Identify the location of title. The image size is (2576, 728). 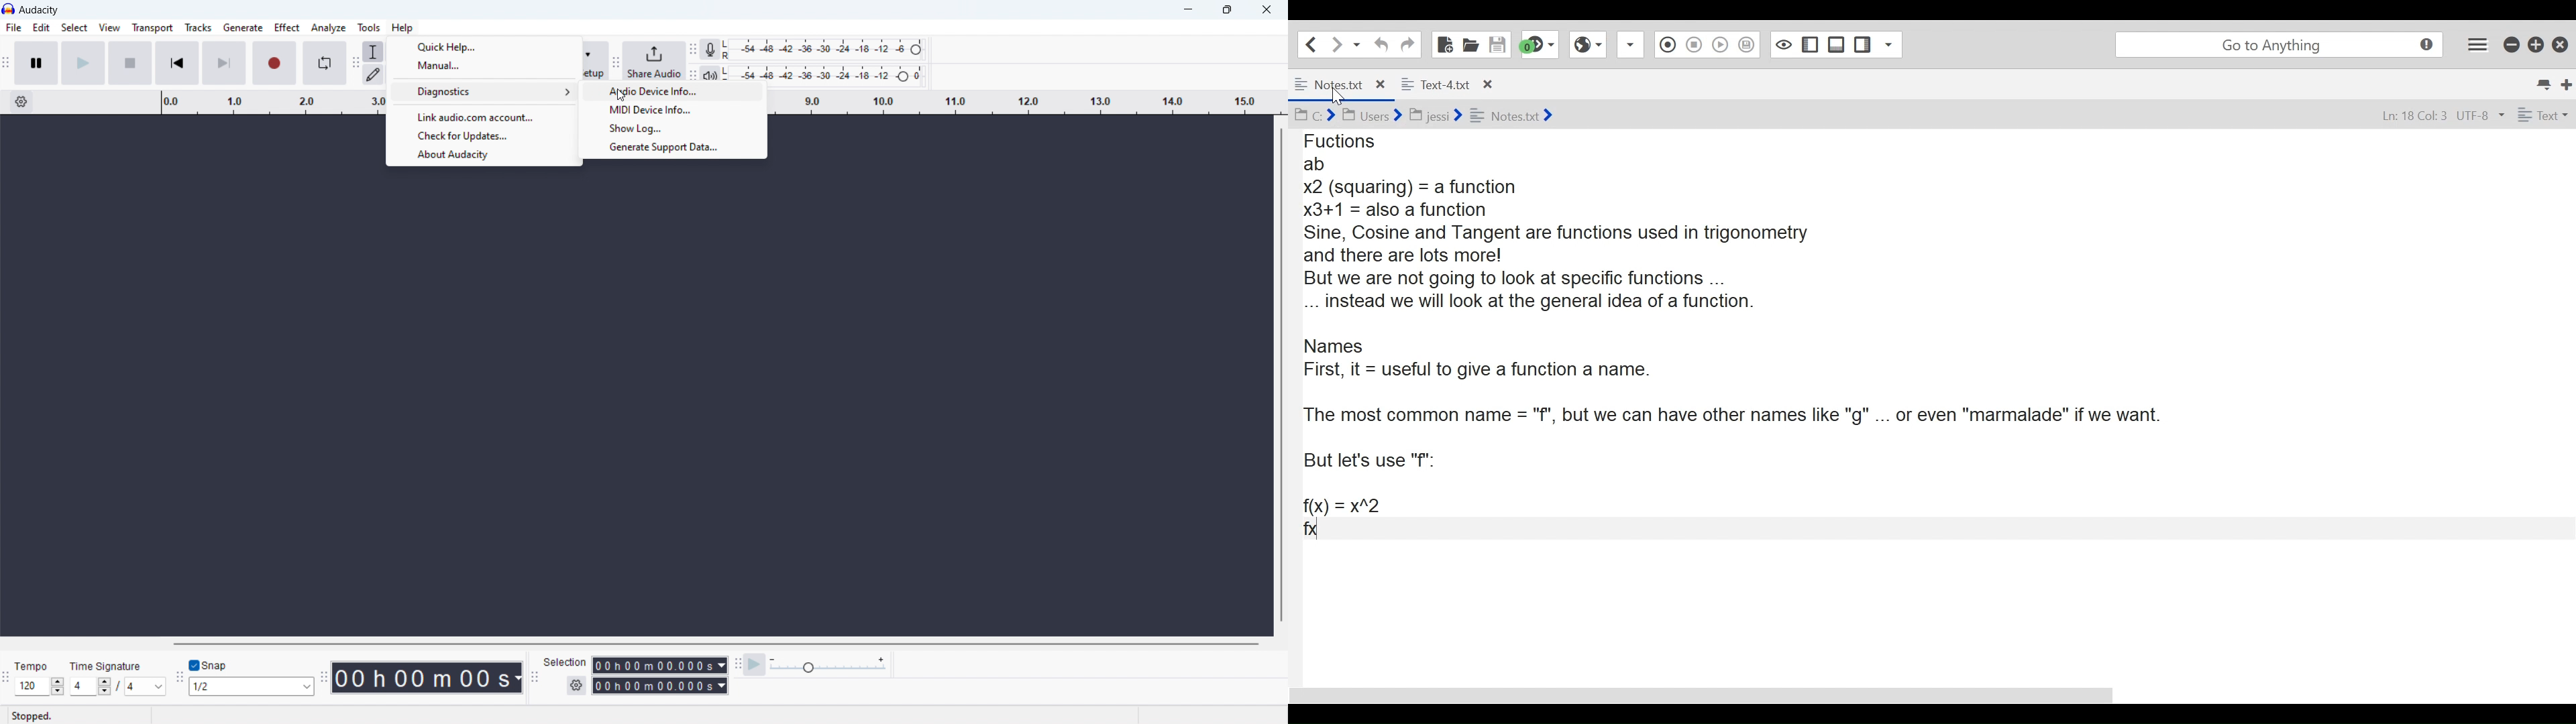
(40, 10).